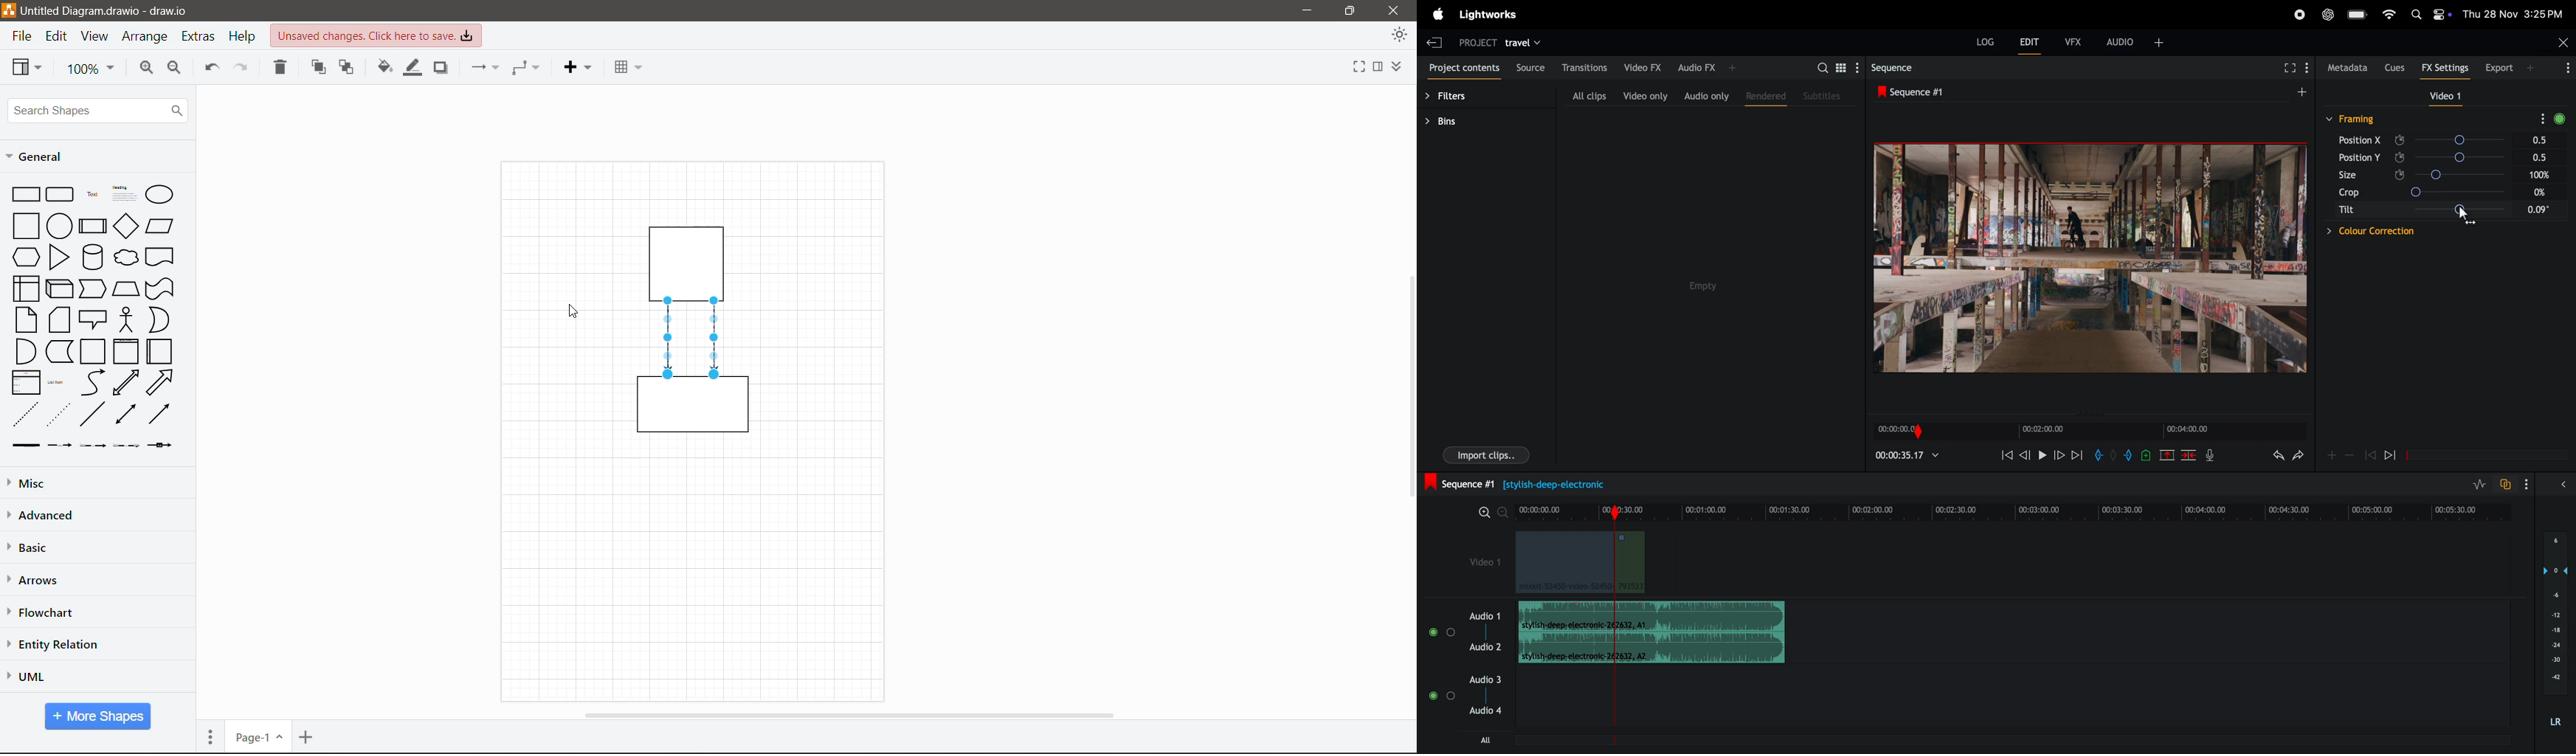 This screenshot has height=756, width=2576. What do you see at coordinates (2135, 45) in the screenshot?
I see `add audio` at bounding box center [2135, 45].